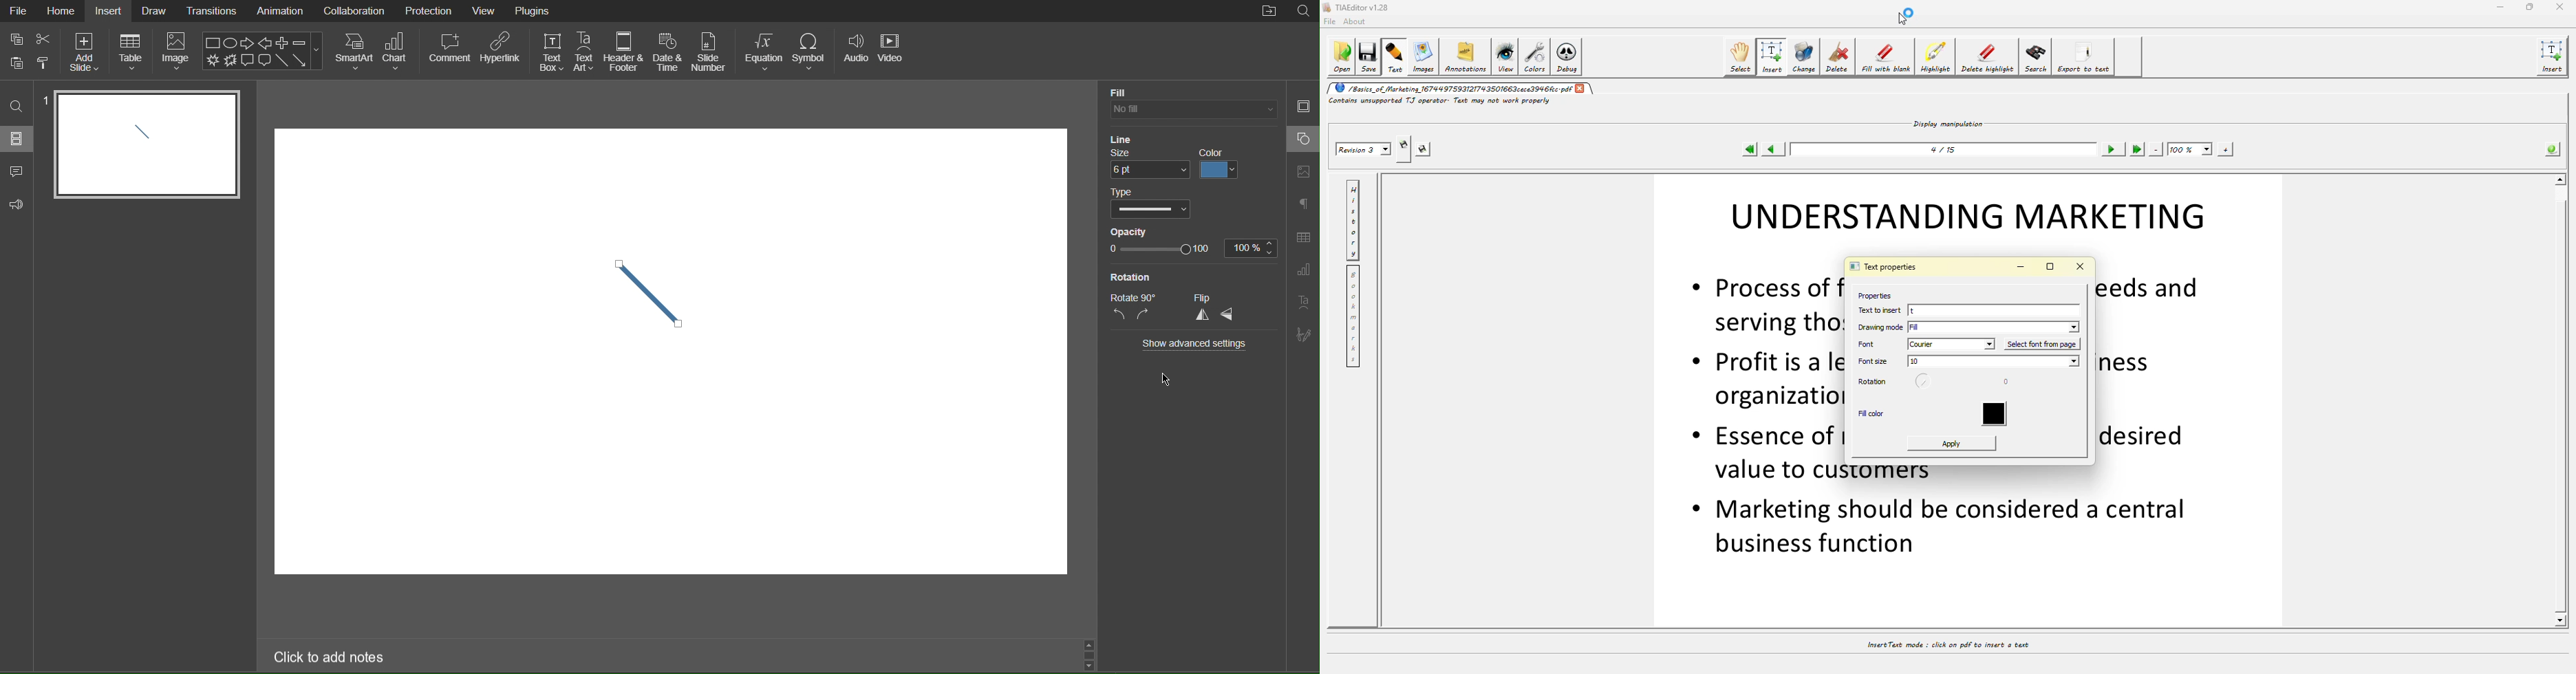 This screenshot has width=2576, height=700. Describe the element at coordinates (354, 51) in the screenshot. I see `SmartArt` at that location.